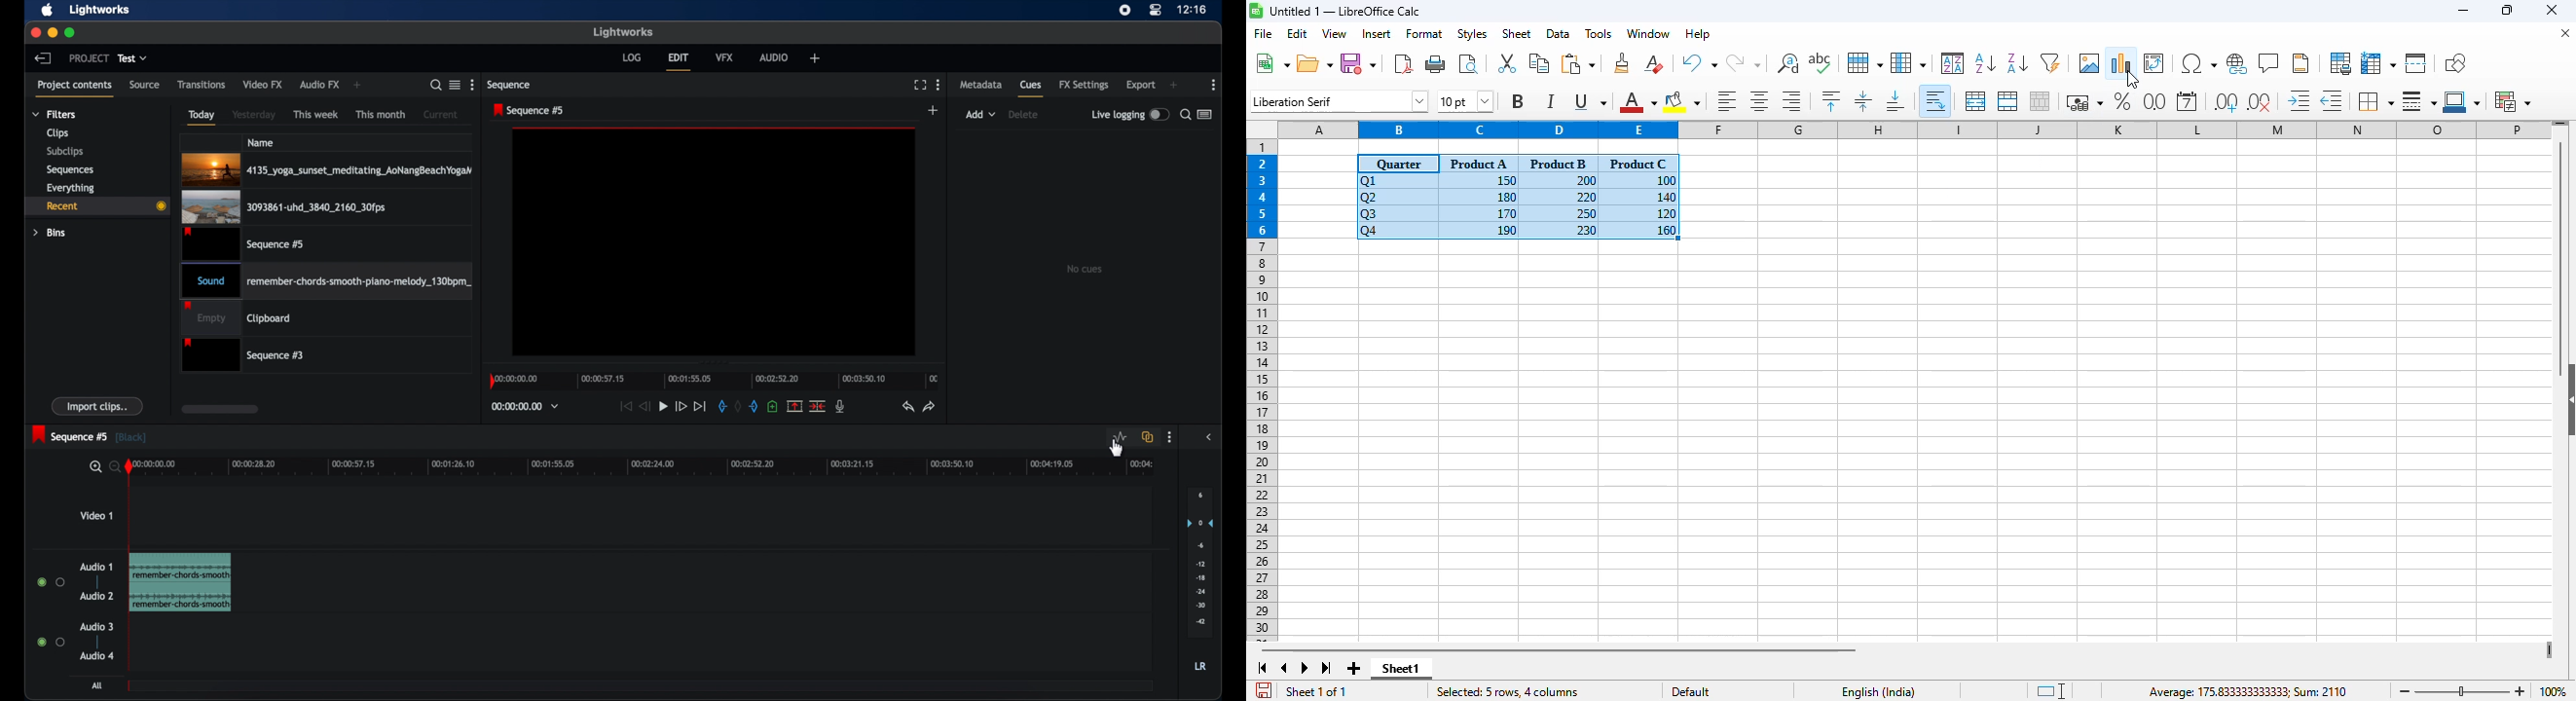 The height and width of the screenshot is (728, 2576). Describe the element at coordinates (1654, 63) in the screenshot. I see `clear direct formatting` at that location.